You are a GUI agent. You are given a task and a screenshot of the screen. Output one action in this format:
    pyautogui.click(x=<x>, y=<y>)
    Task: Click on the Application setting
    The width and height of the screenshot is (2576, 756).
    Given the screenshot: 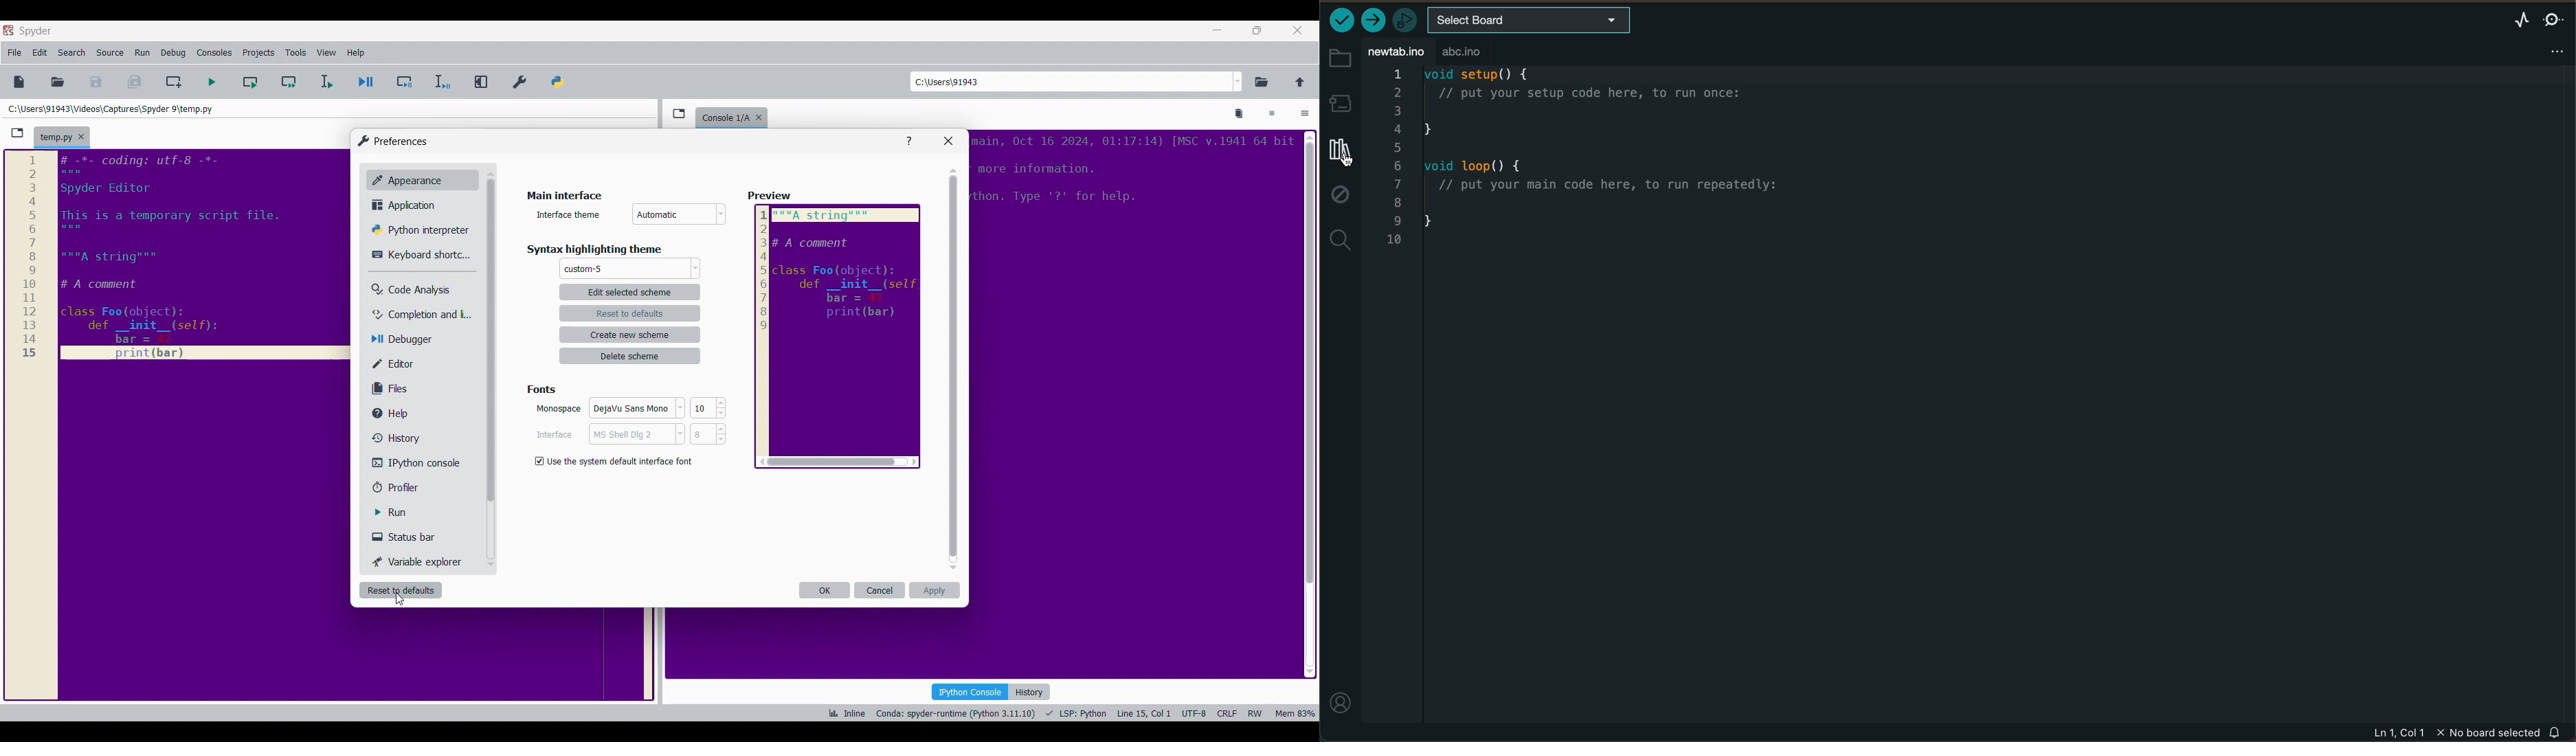 What is the action you would take?
    pyautogui.click(x=423, y=205)
    